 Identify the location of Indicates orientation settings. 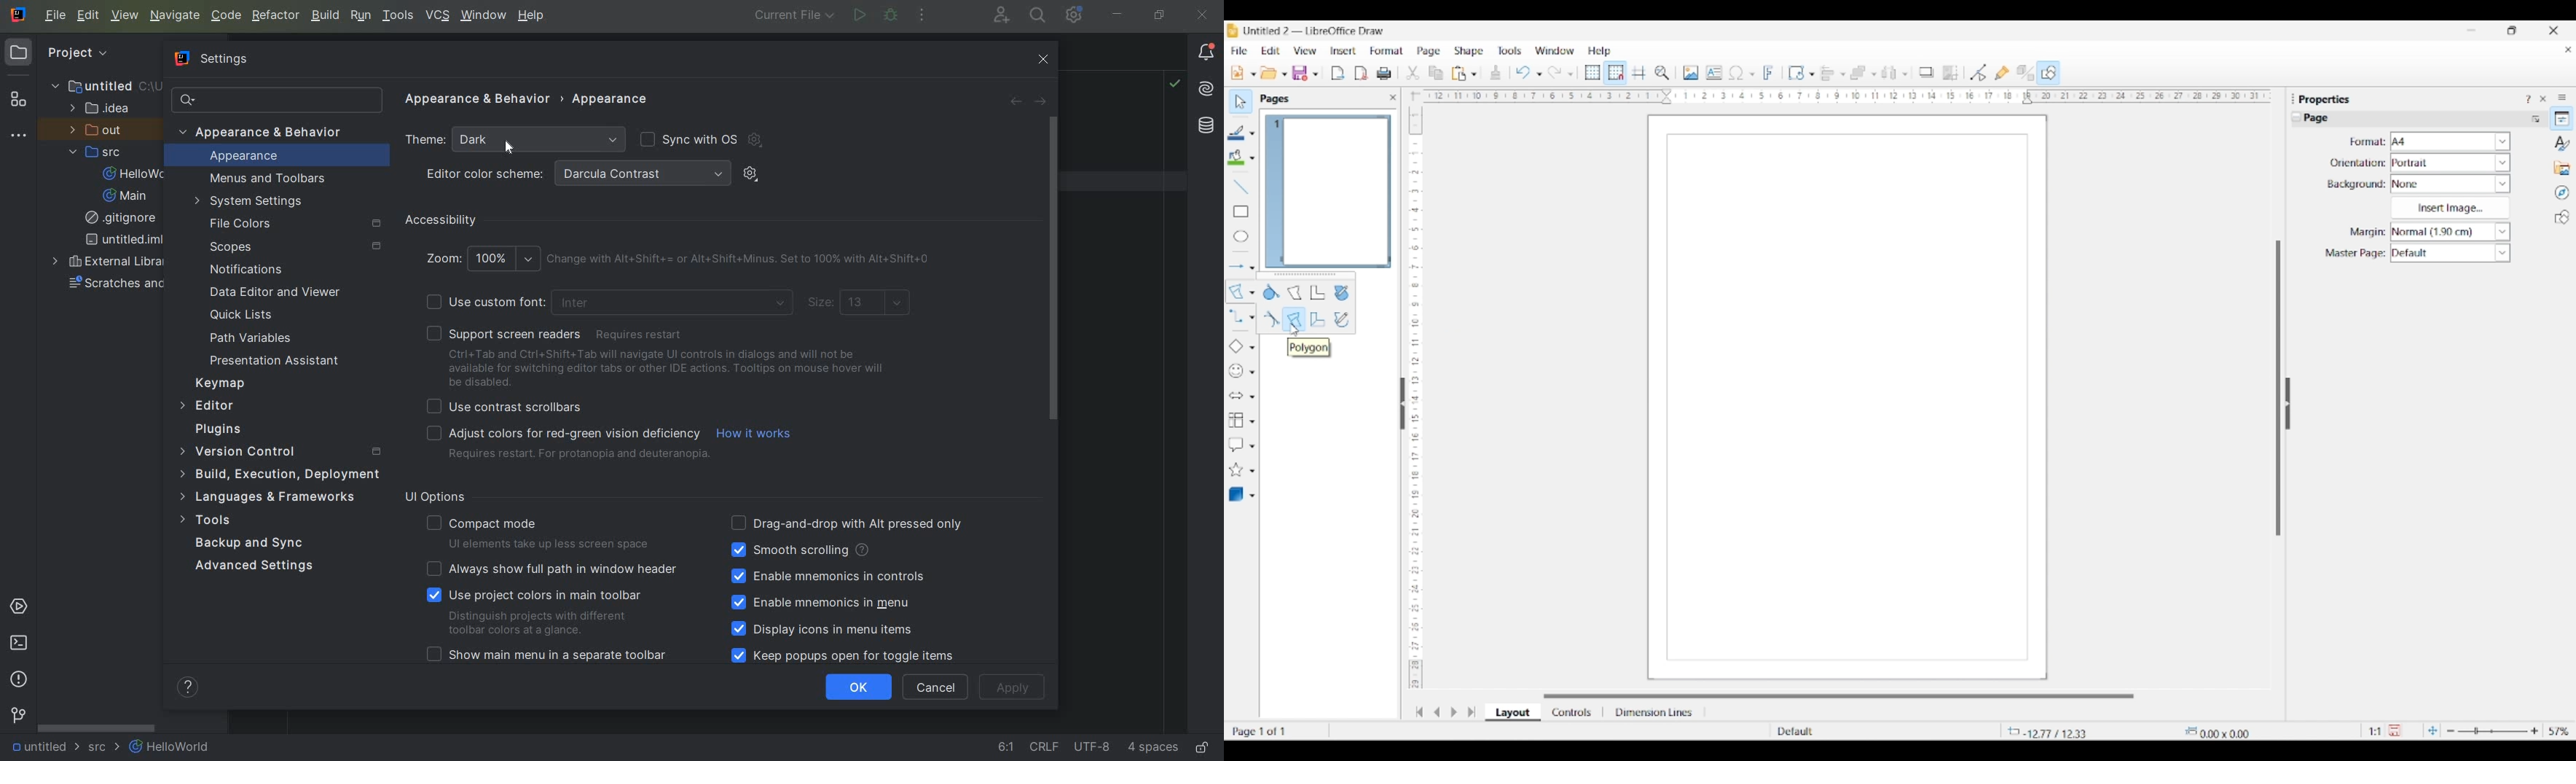
(2358, 163).